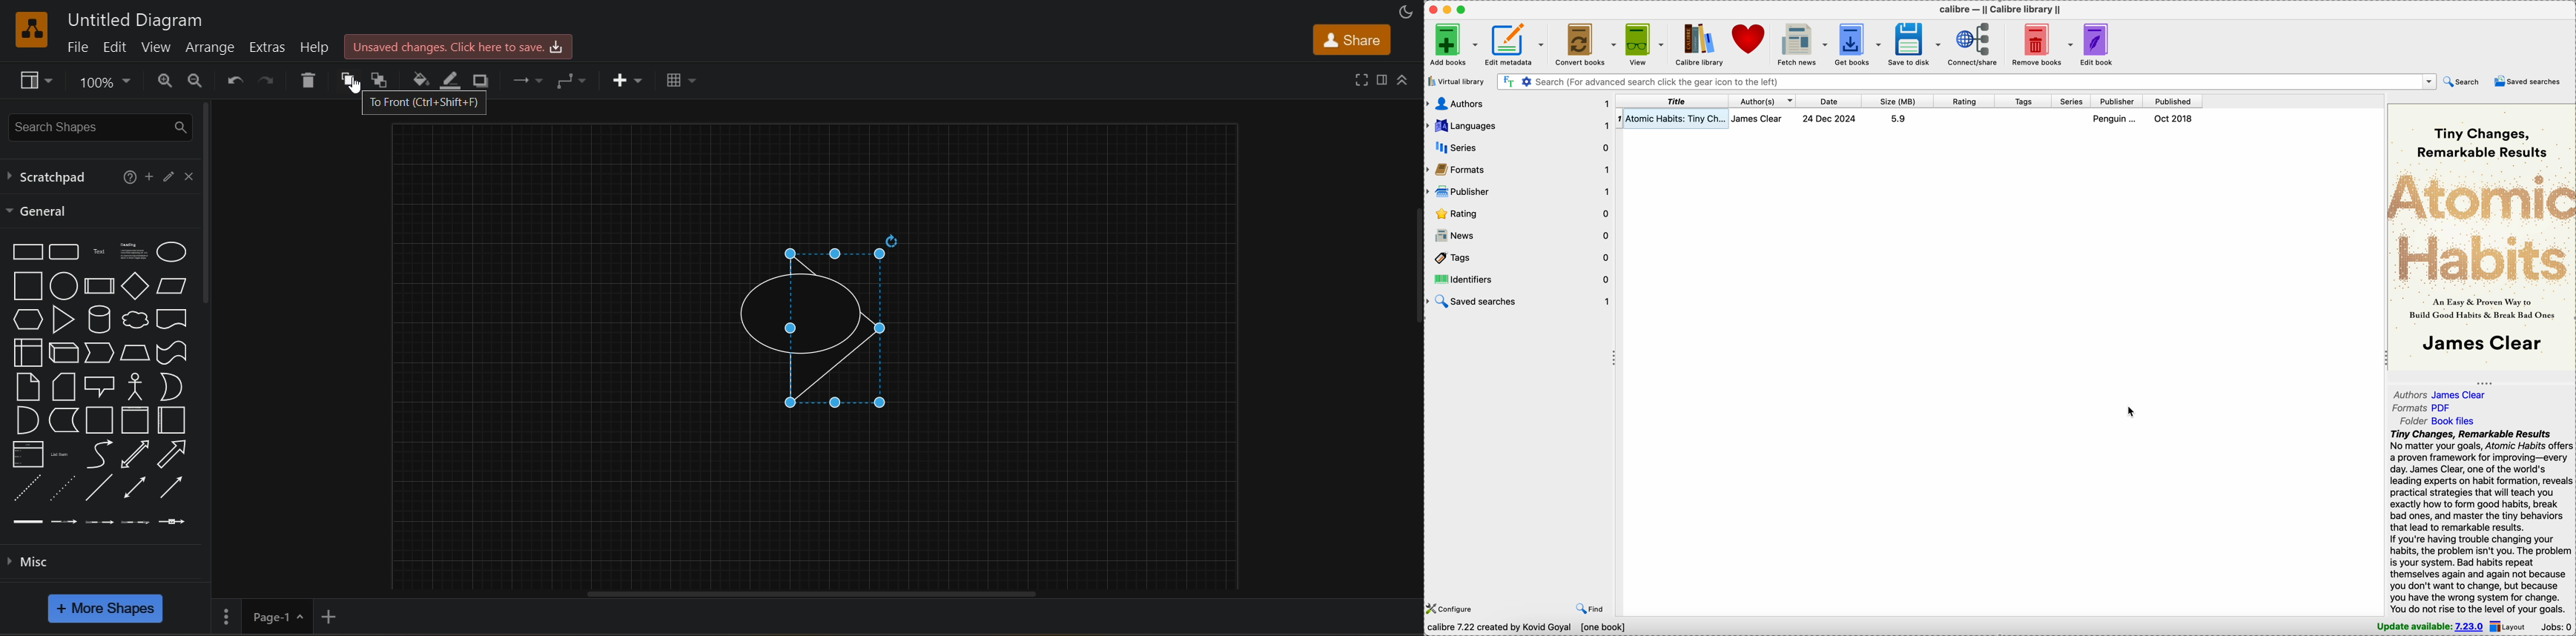 The width and height of the screenshot is (2576, 644). Describe the element at coordinates (310, 47) in the screenshot. I see `help` at that location.